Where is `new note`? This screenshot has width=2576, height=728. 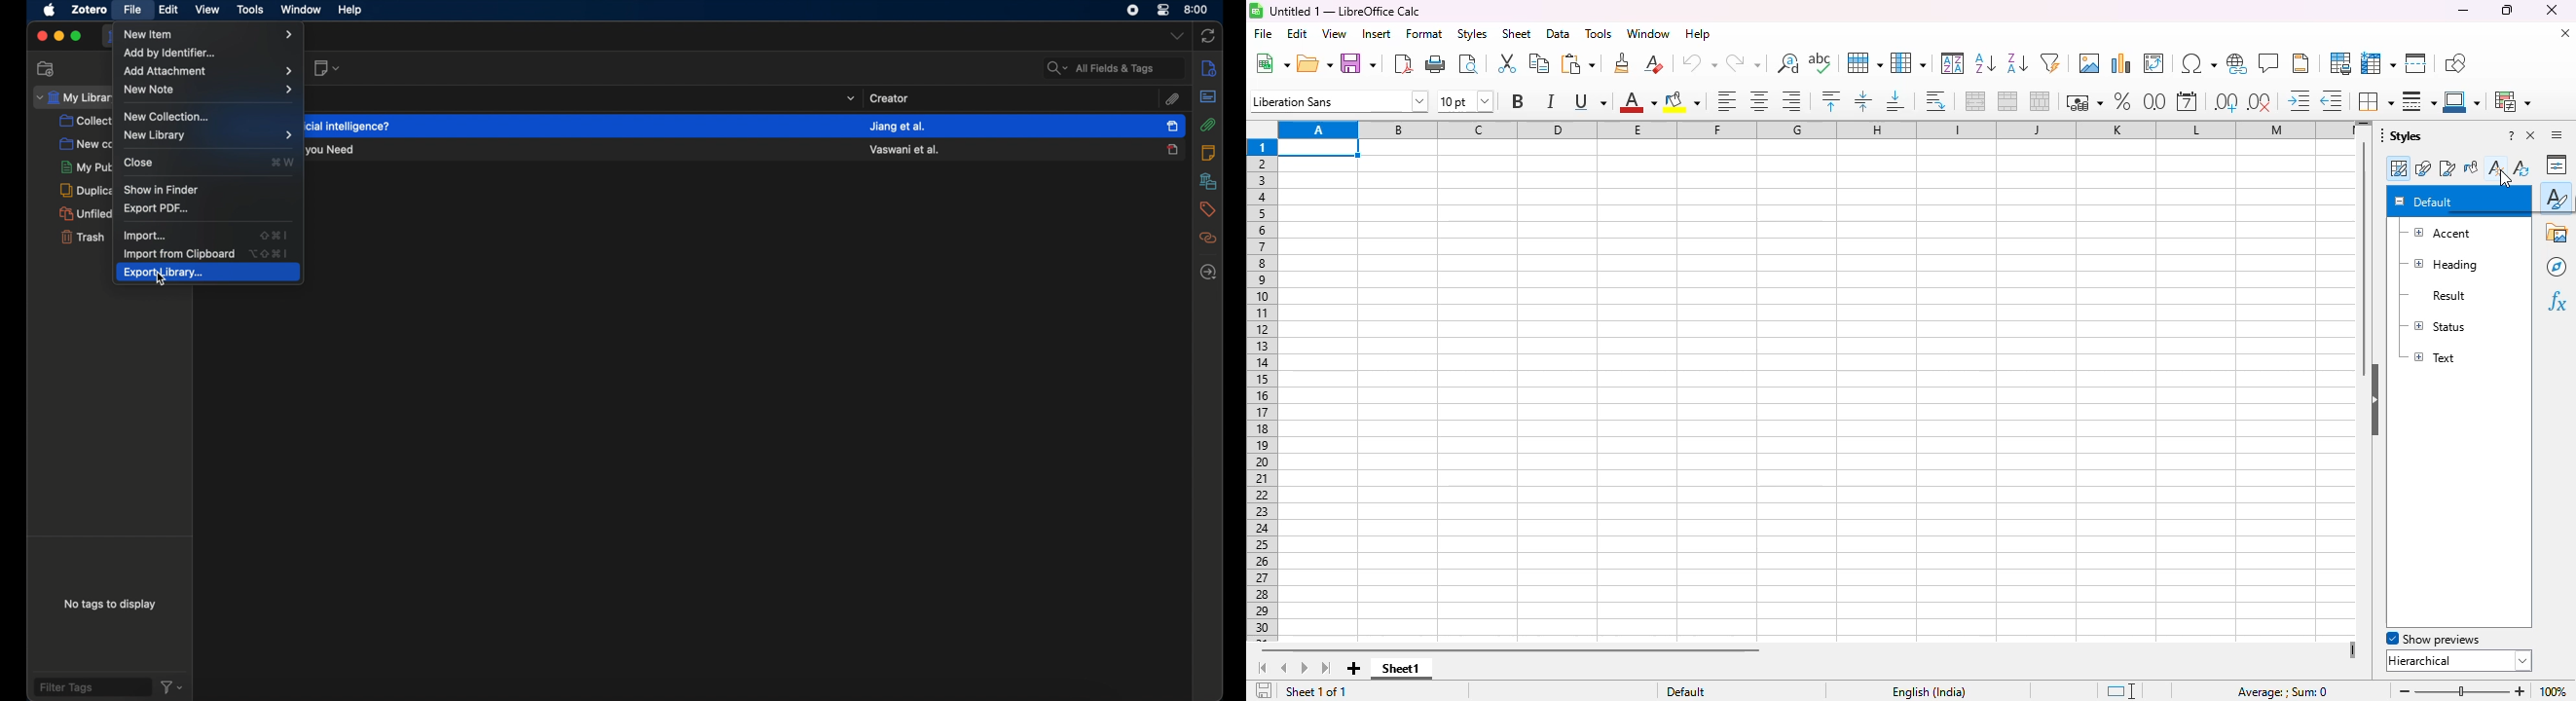
new note is located at coordinates (326, 68).